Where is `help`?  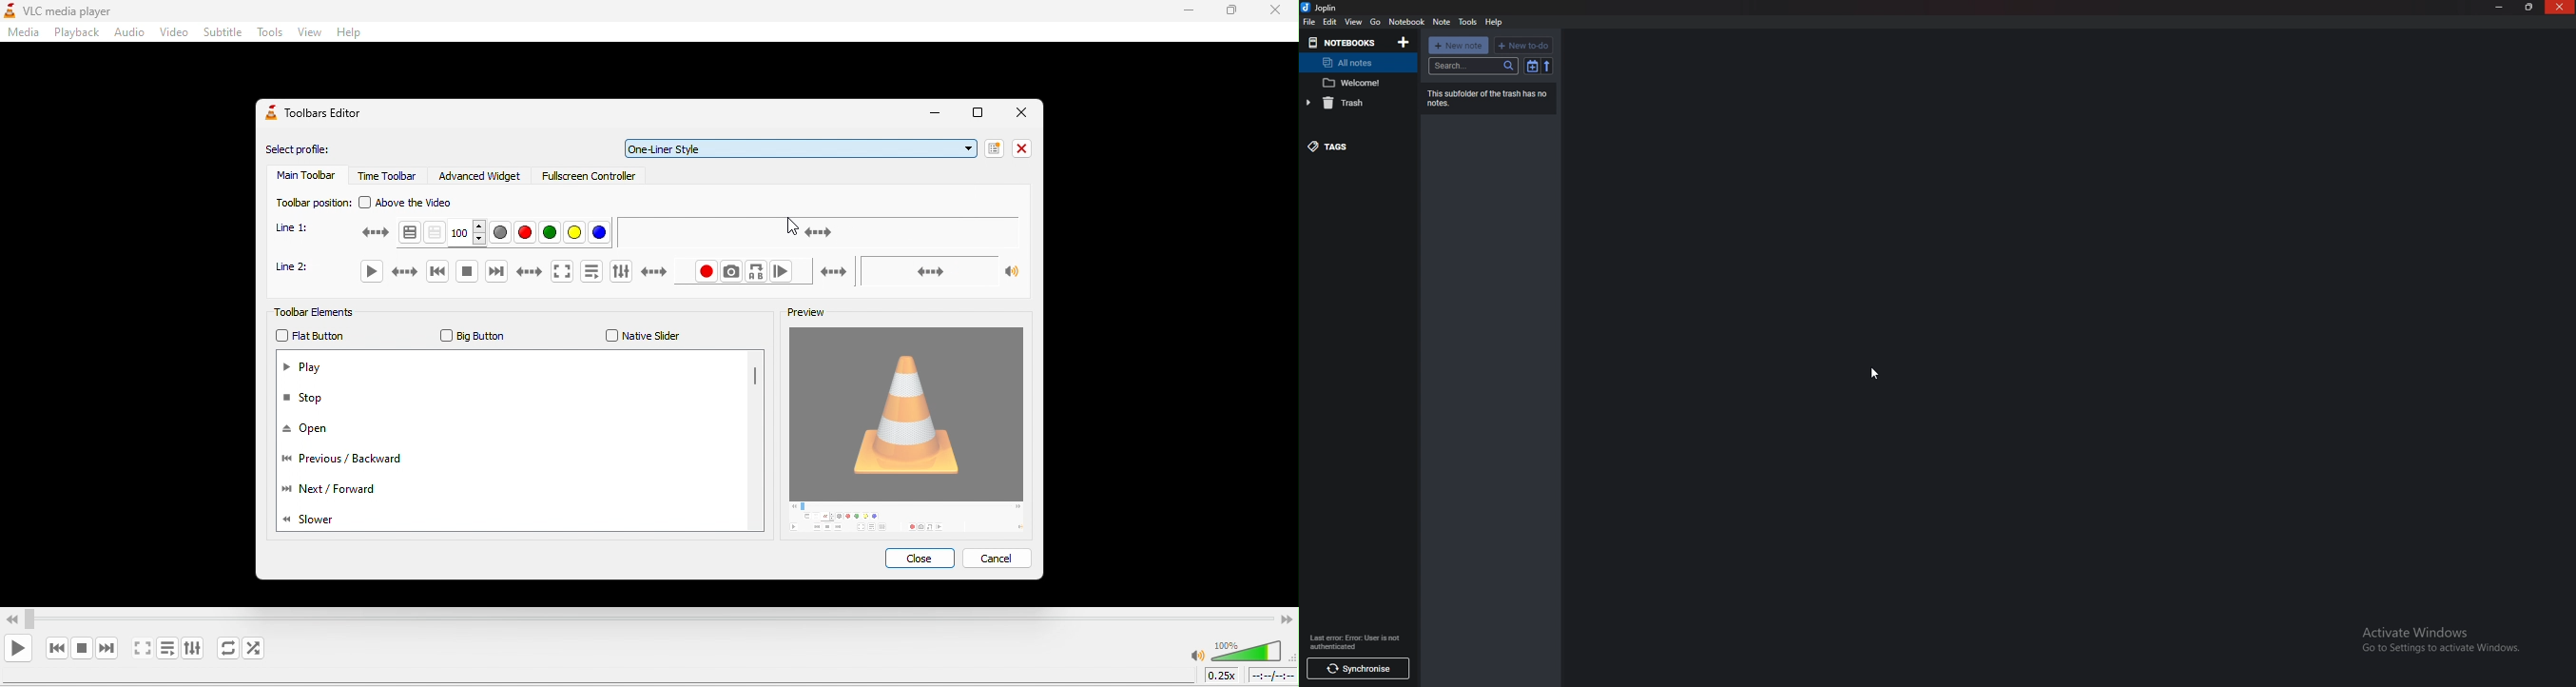 help is located at coordinates (346, 35).